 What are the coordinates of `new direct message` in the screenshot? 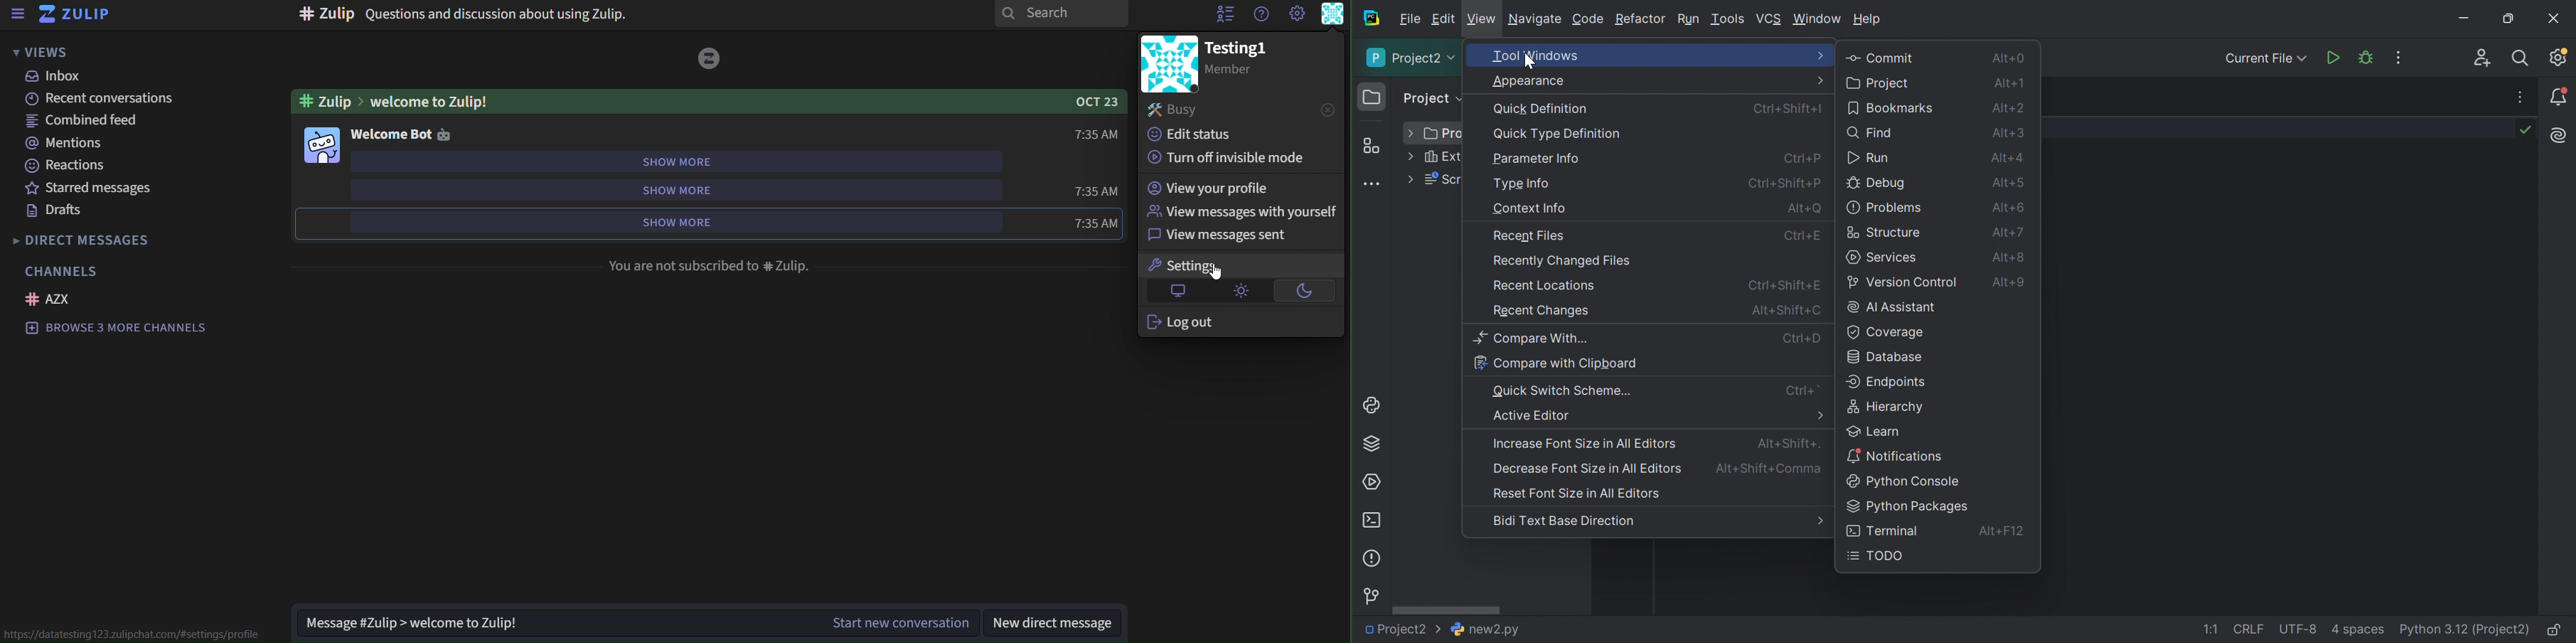 It's located at (1059, 622).